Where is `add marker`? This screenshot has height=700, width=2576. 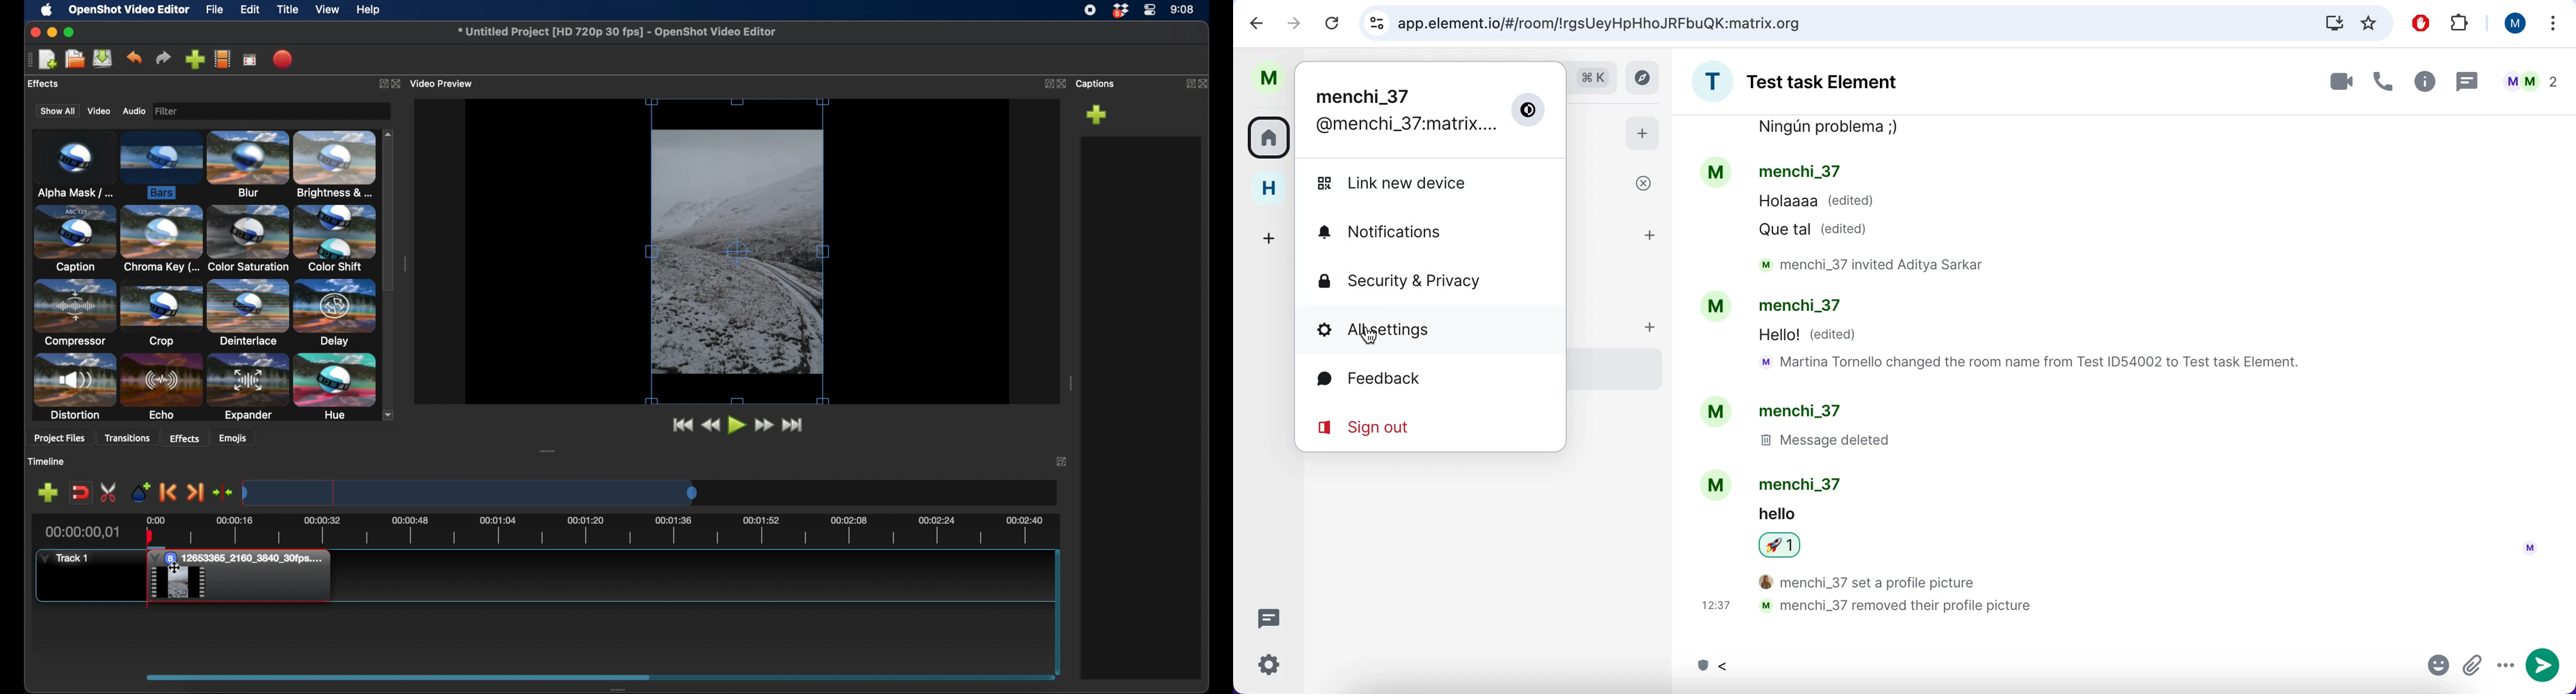 add marker is located at coordinates (142, 492).